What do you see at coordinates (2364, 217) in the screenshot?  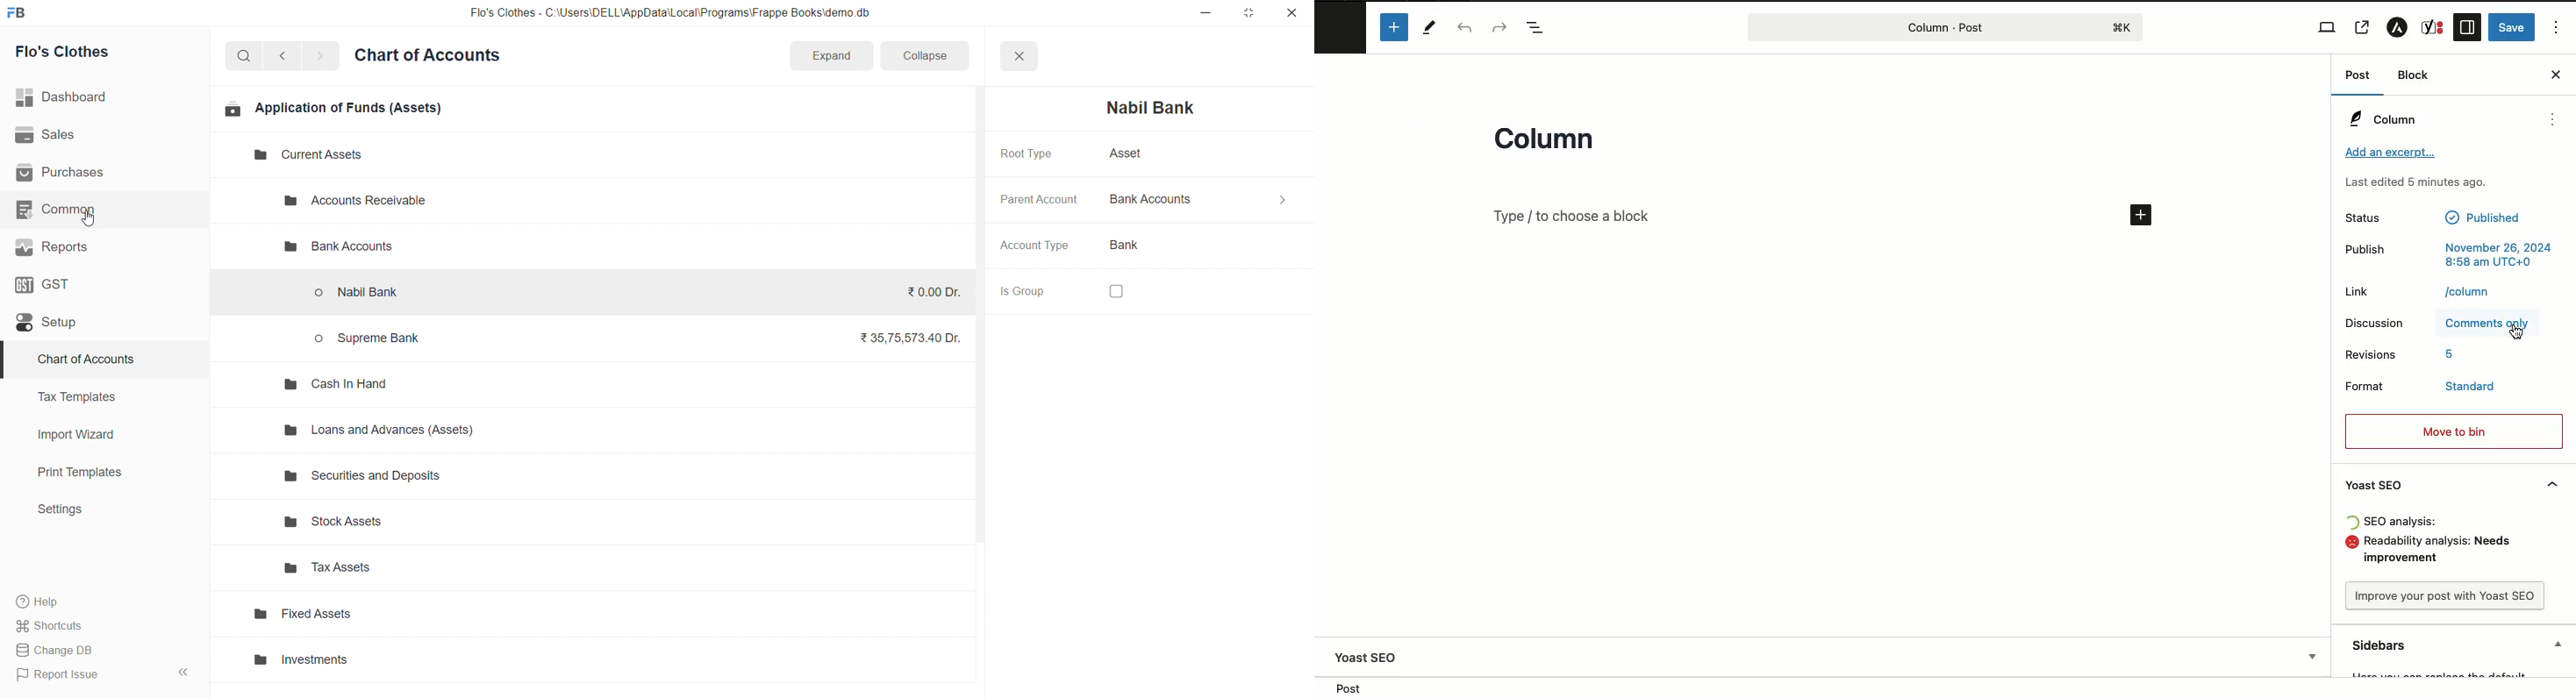 I see `Status` at bounding box center [2364, 217].